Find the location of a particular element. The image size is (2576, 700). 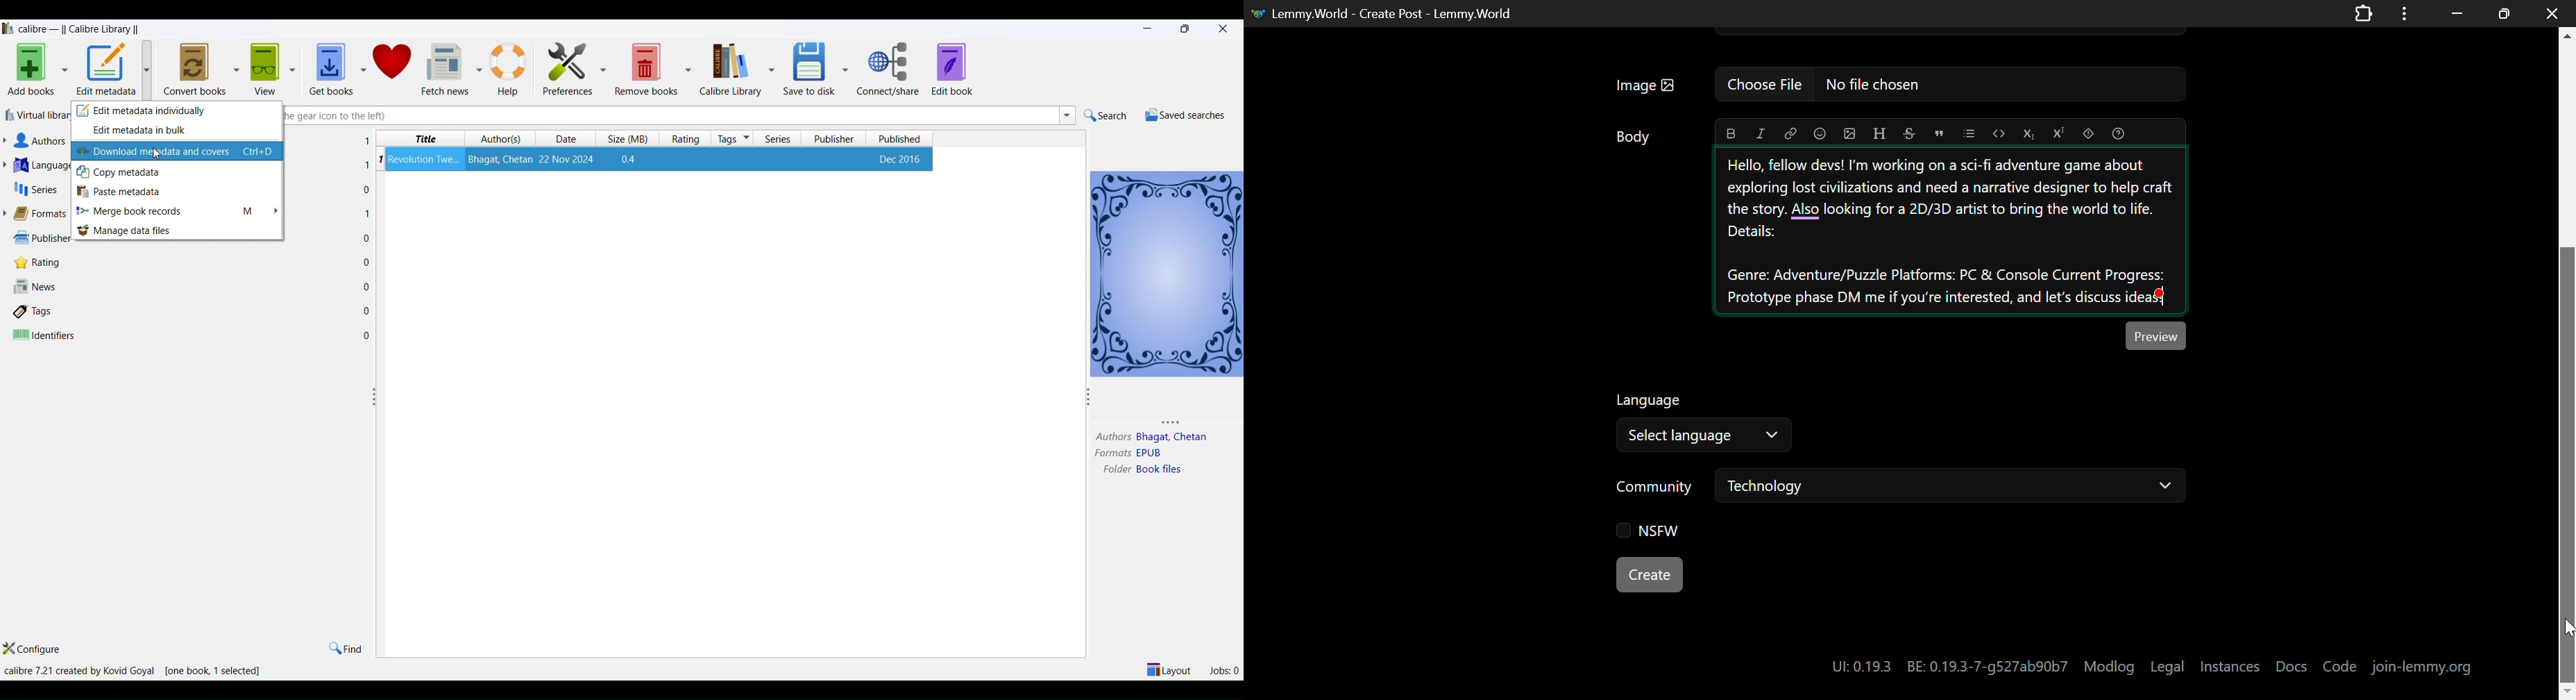

logo is located at coordinates (8, 27).